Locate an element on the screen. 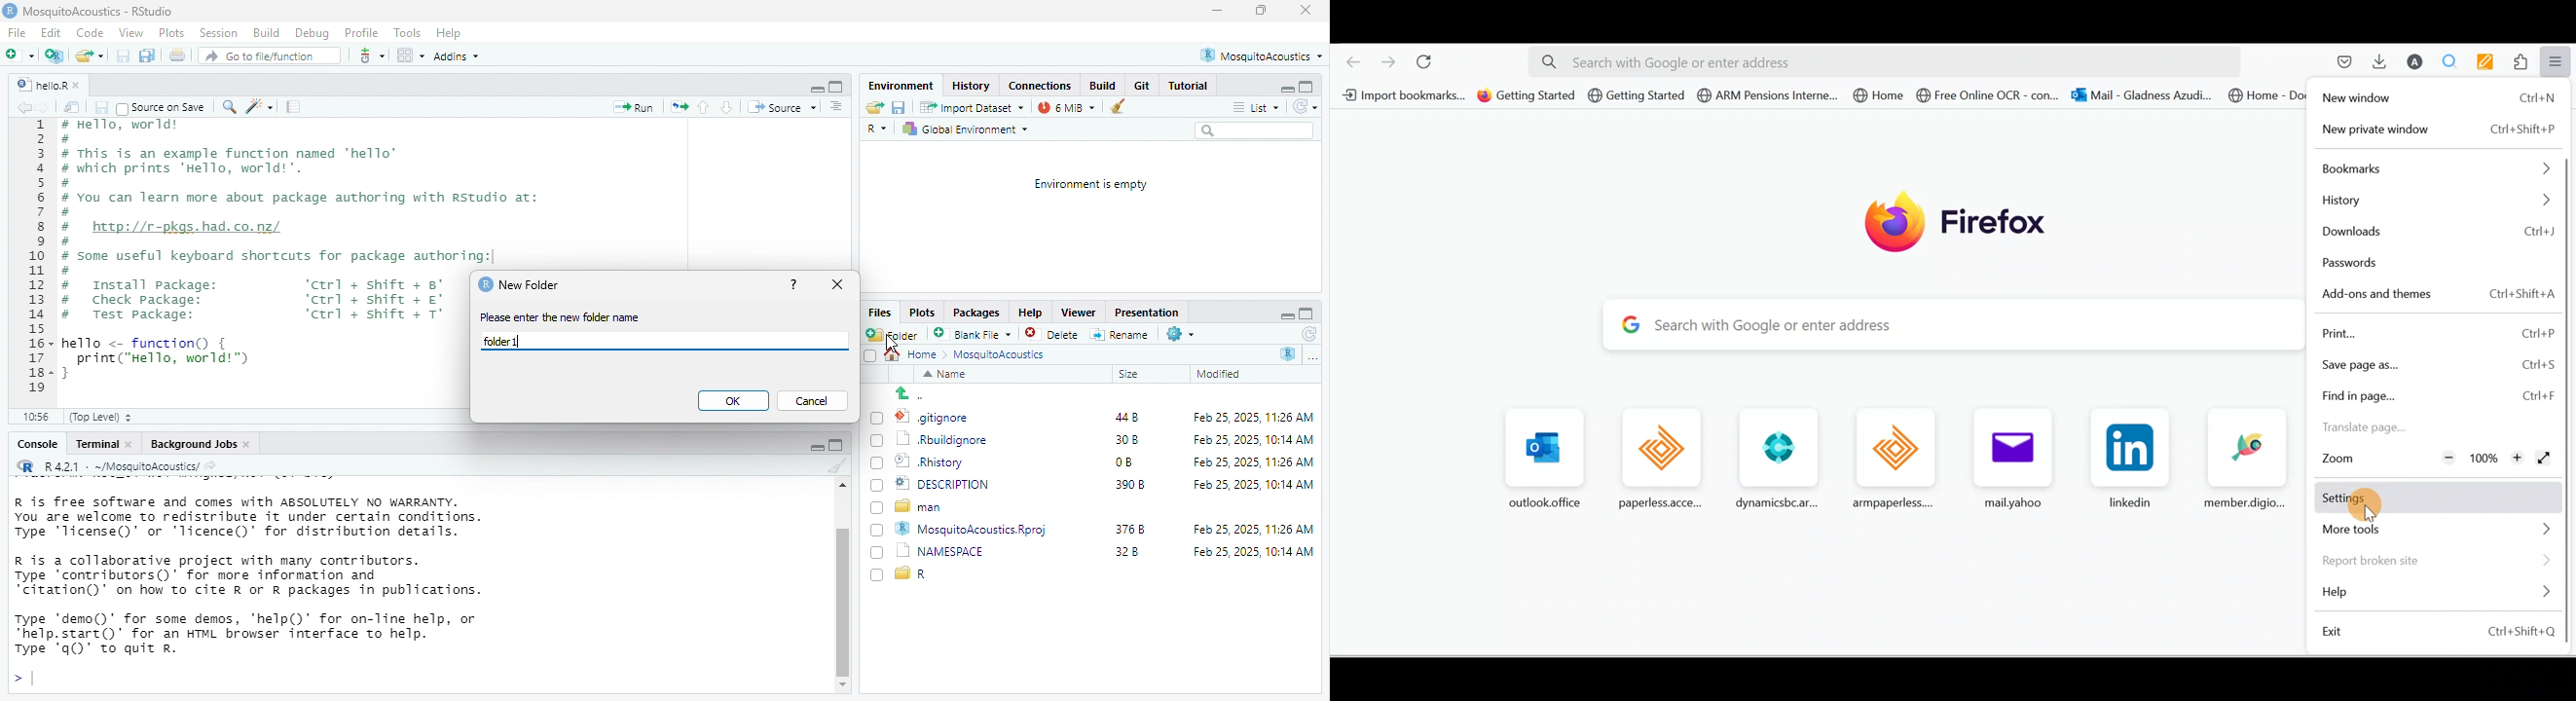 Image resolution: width=2576 pixels, height=728 pixels. clear console is located at coordinates (837, 467).